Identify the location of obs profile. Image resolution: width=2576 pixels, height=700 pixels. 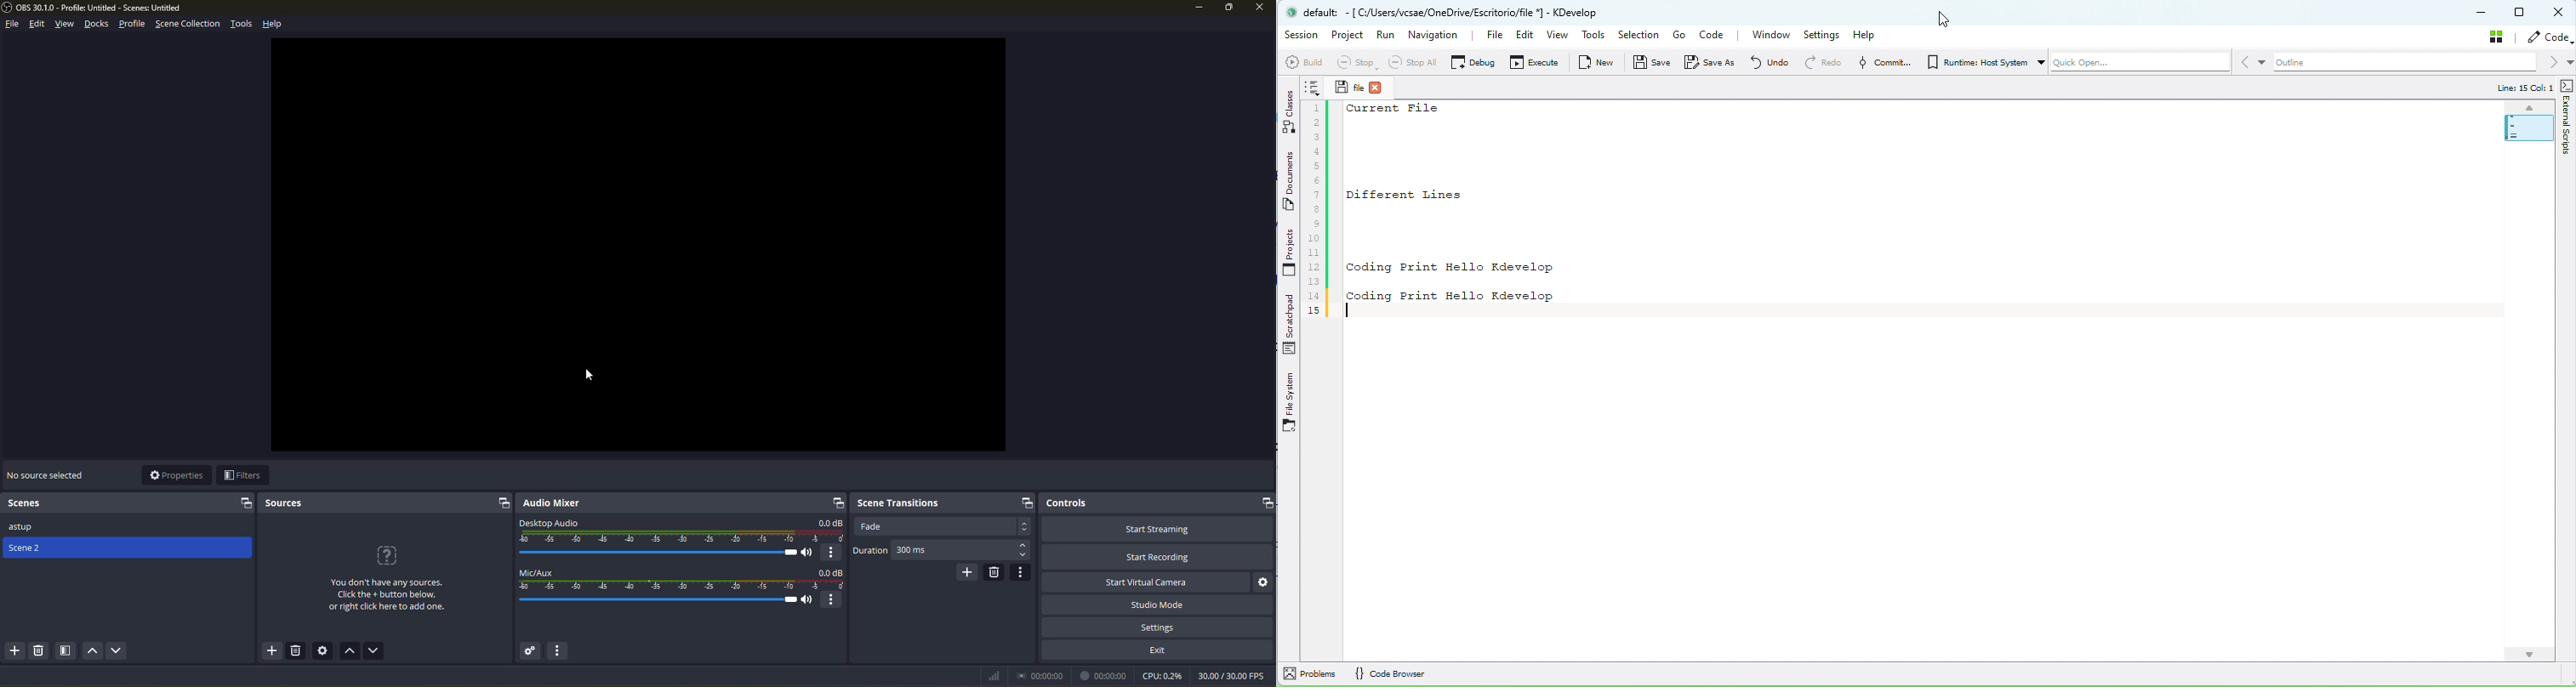
(94, 7).